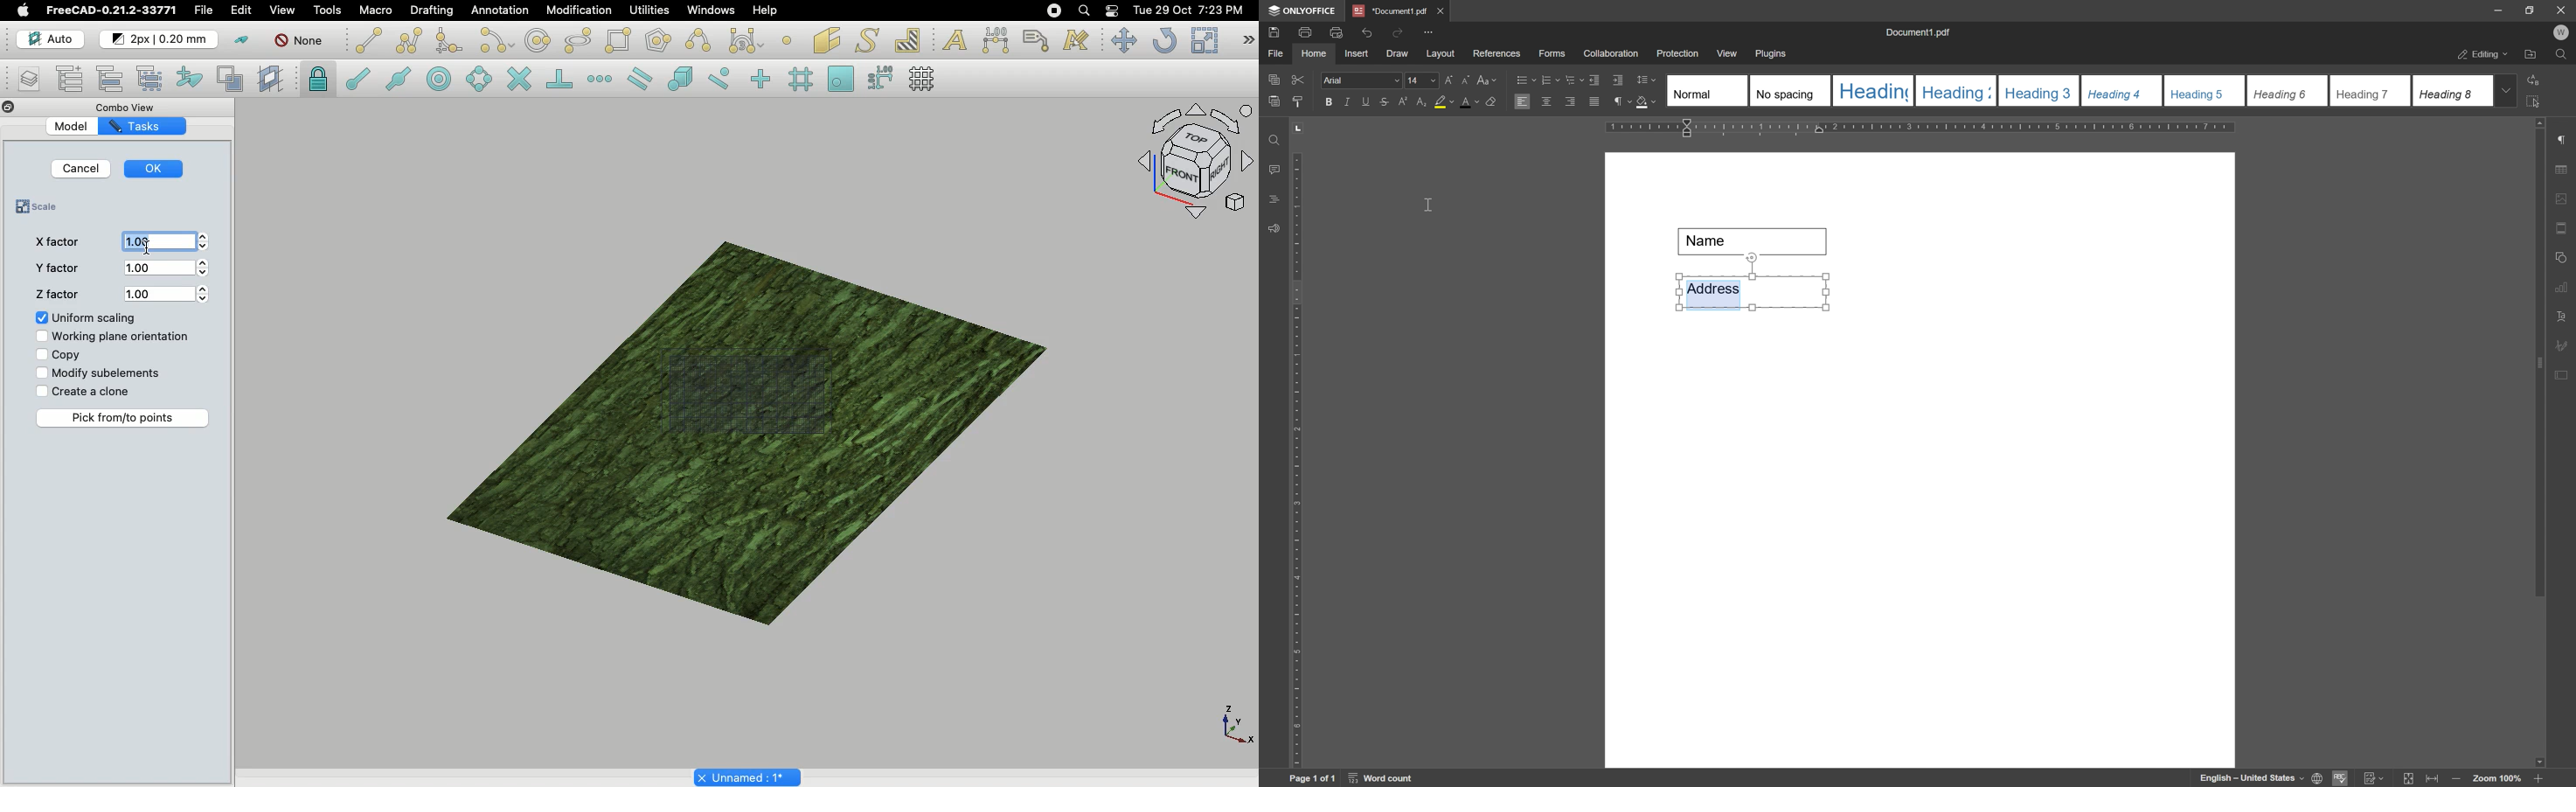  Describe the element at coordinates (2262, 779) in the screenshot. I see `English- united states` at that location.